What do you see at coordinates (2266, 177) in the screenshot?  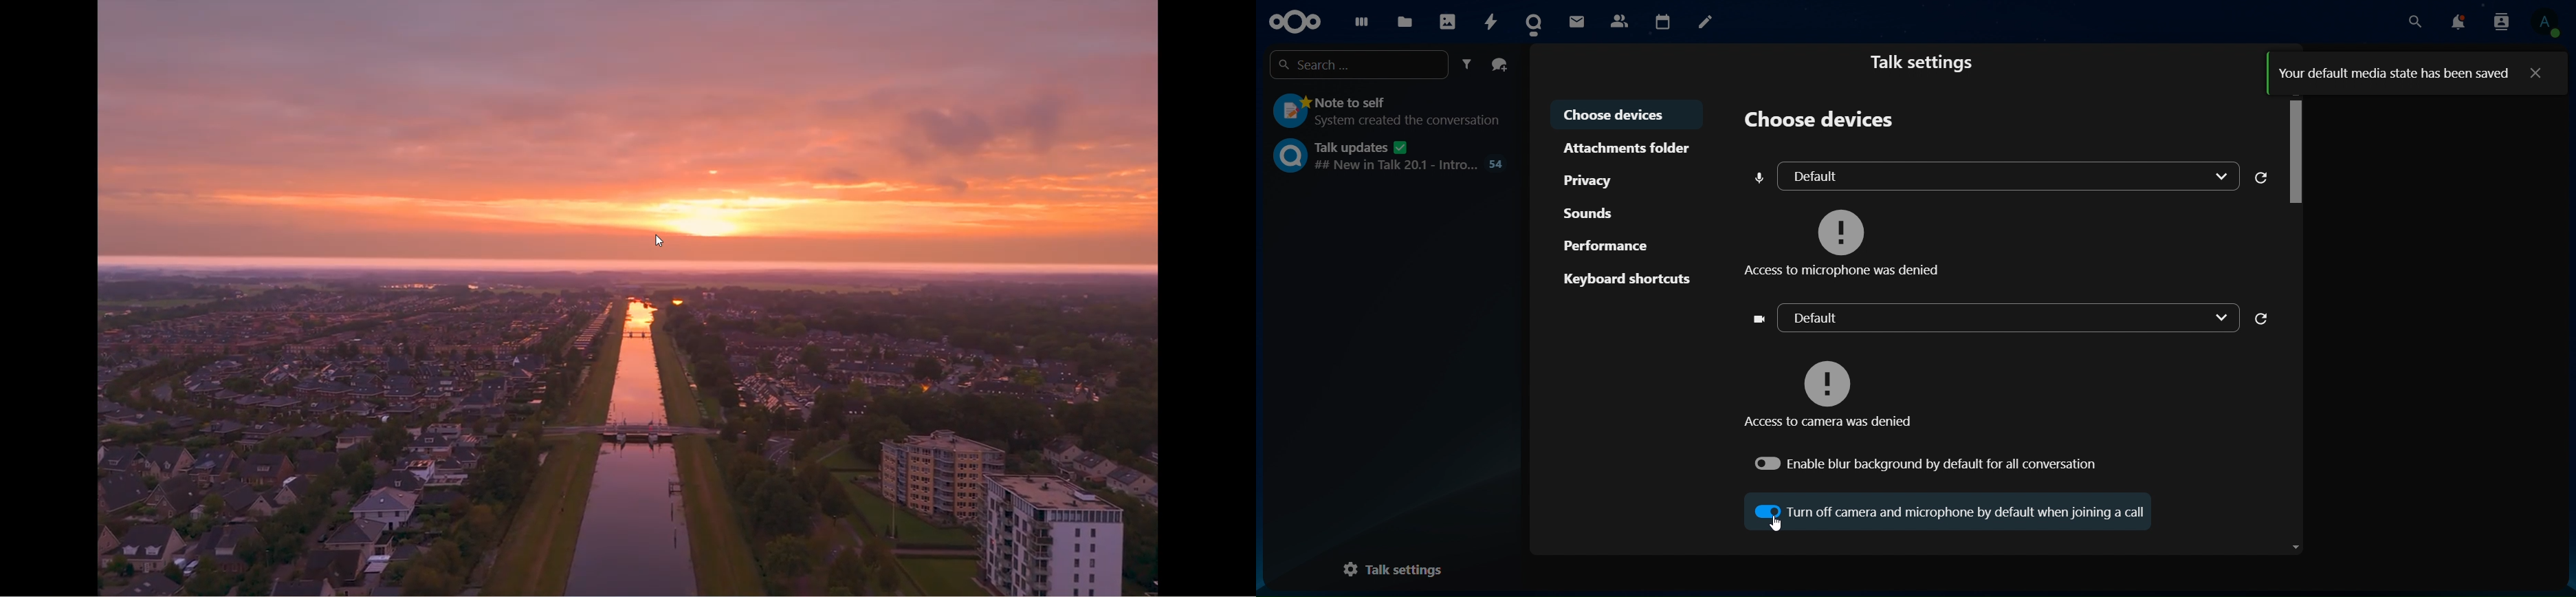 I see `refresh` at bounding box center [2266, 177].